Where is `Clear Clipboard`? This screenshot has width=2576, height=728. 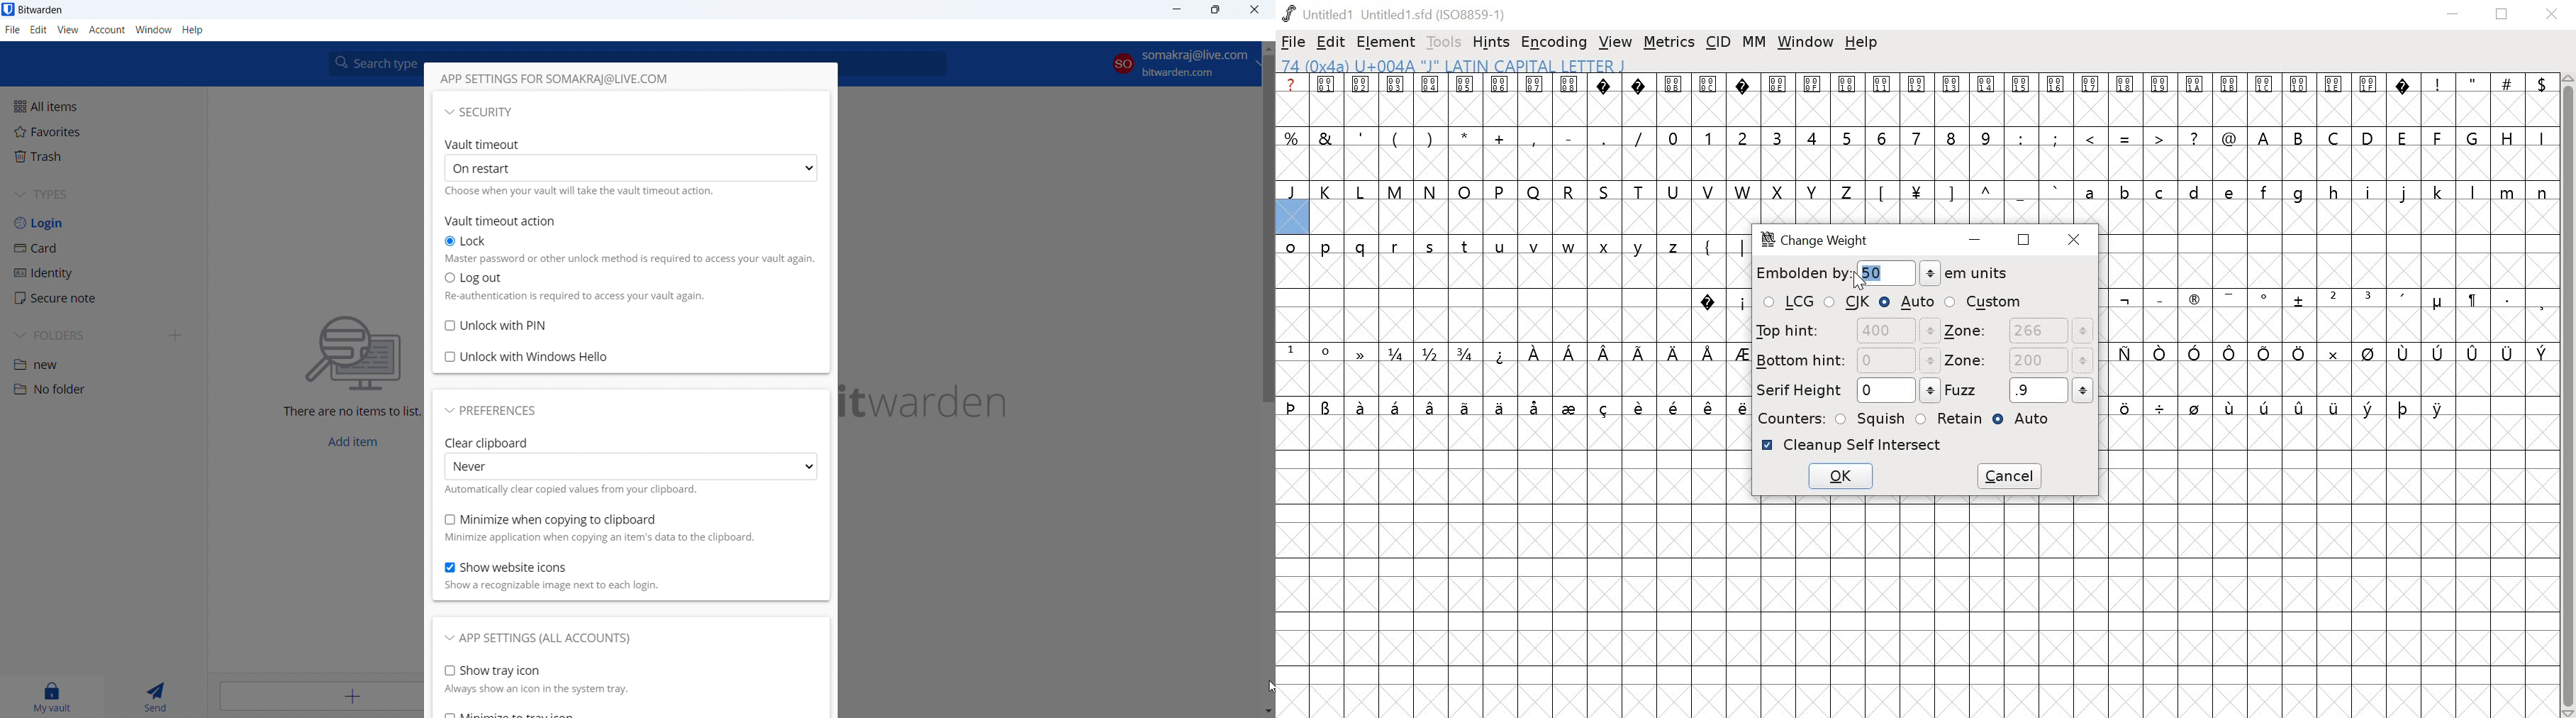 Clear Clipboard is located at coordinates (483, 442).